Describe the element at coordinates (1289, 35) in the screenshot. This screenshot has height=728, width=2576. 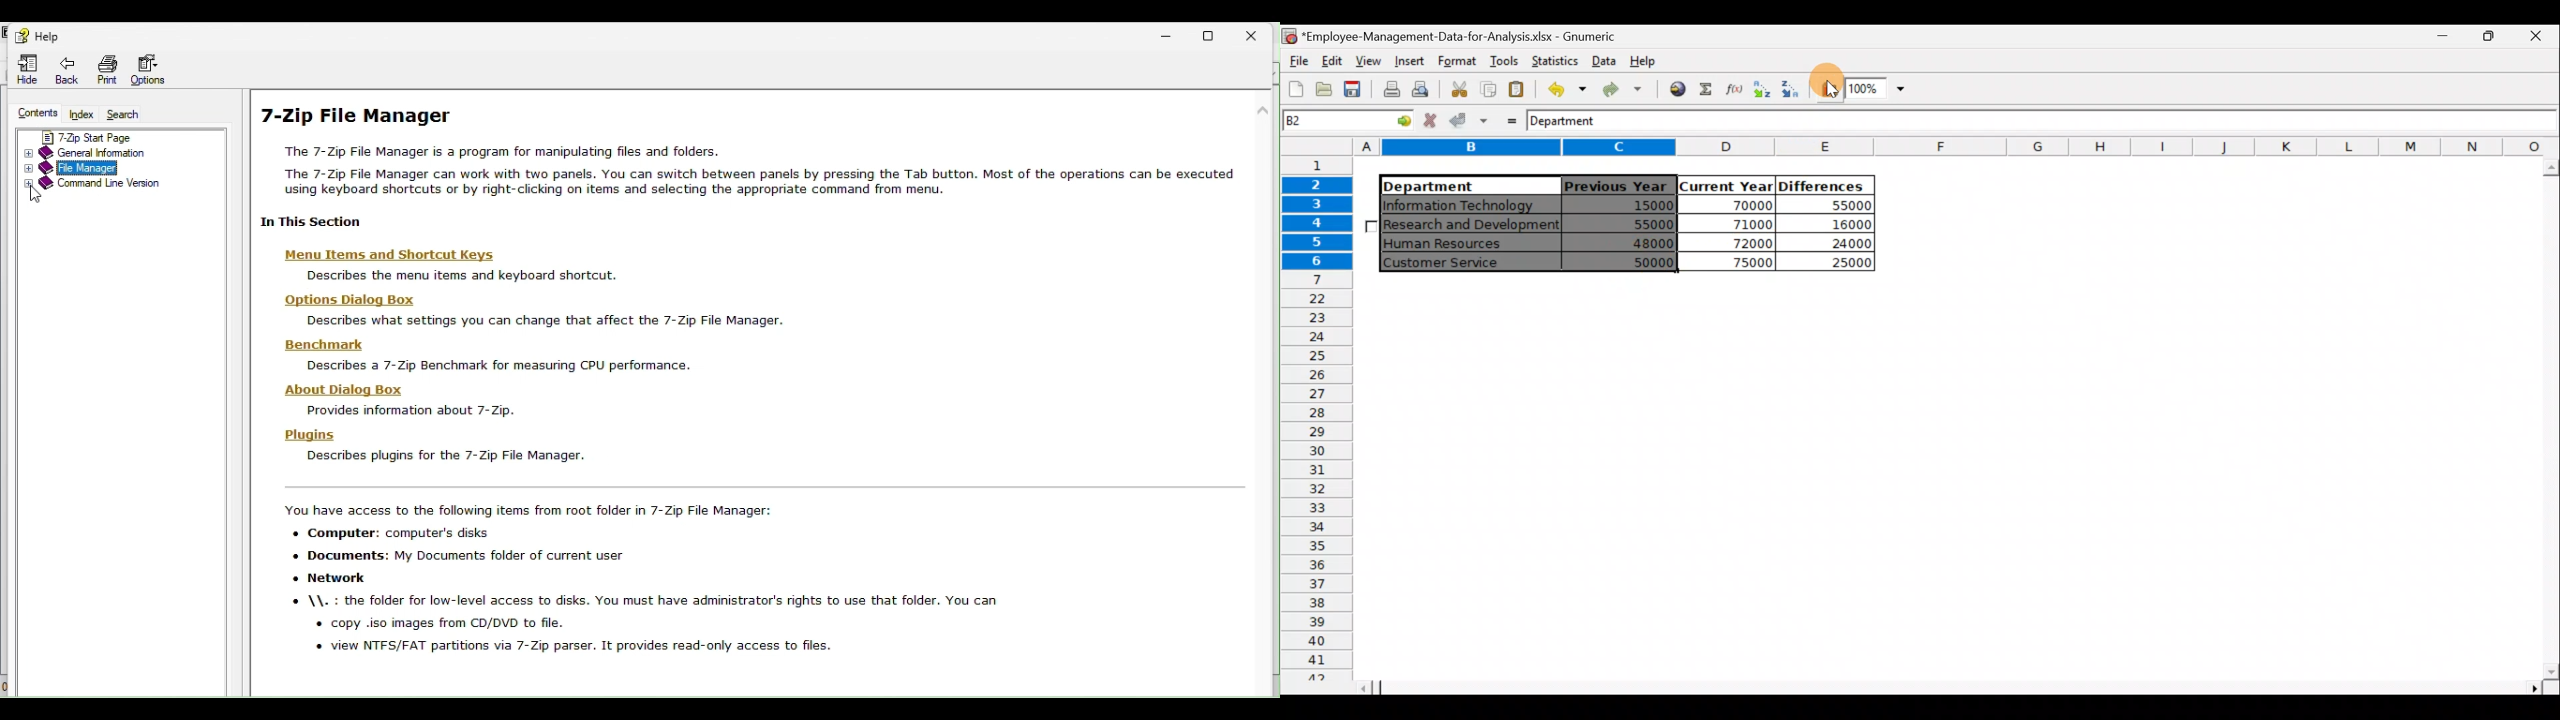
I see `Gnumeric logo` at that location.